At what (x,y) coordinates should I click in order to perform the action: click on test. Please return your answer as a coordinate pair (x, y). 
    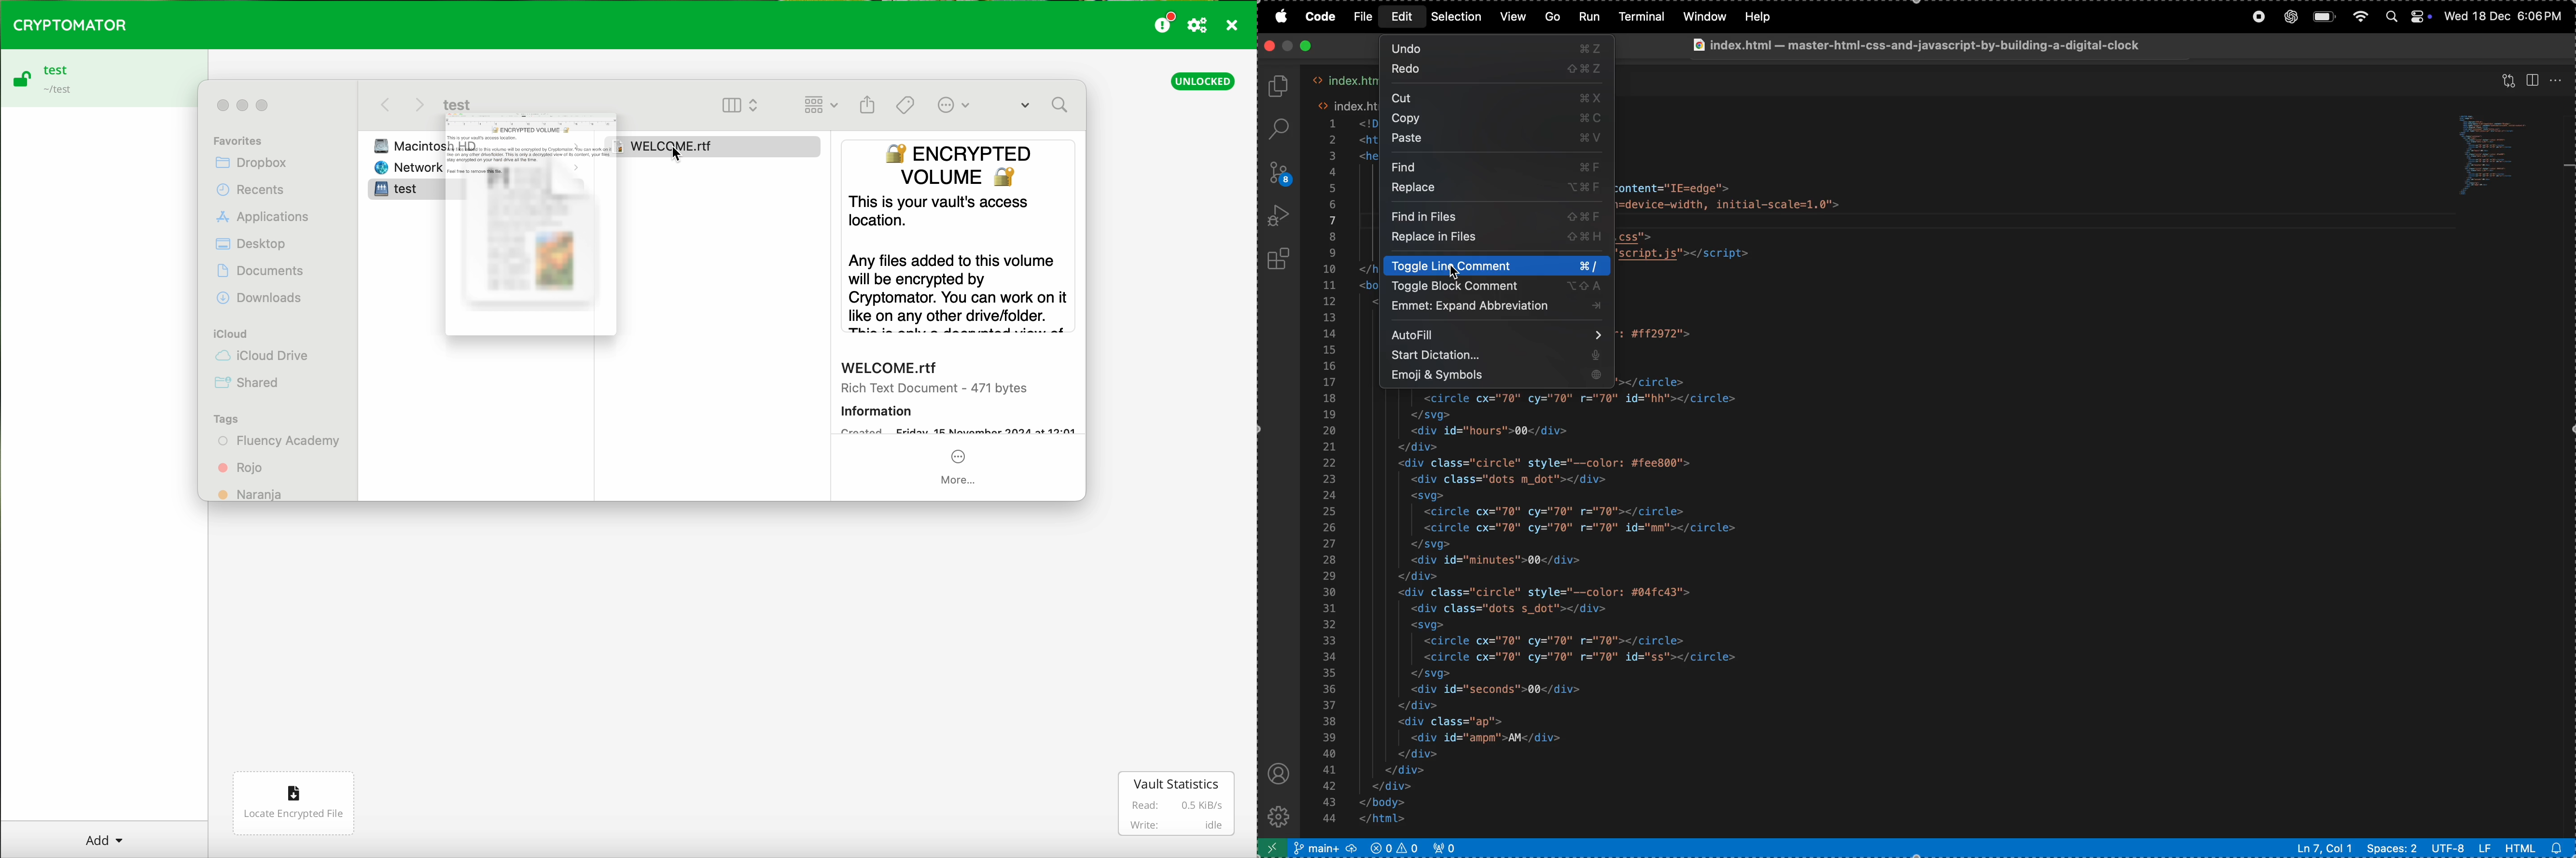
    Looking at the image, I should click on (457, 105).